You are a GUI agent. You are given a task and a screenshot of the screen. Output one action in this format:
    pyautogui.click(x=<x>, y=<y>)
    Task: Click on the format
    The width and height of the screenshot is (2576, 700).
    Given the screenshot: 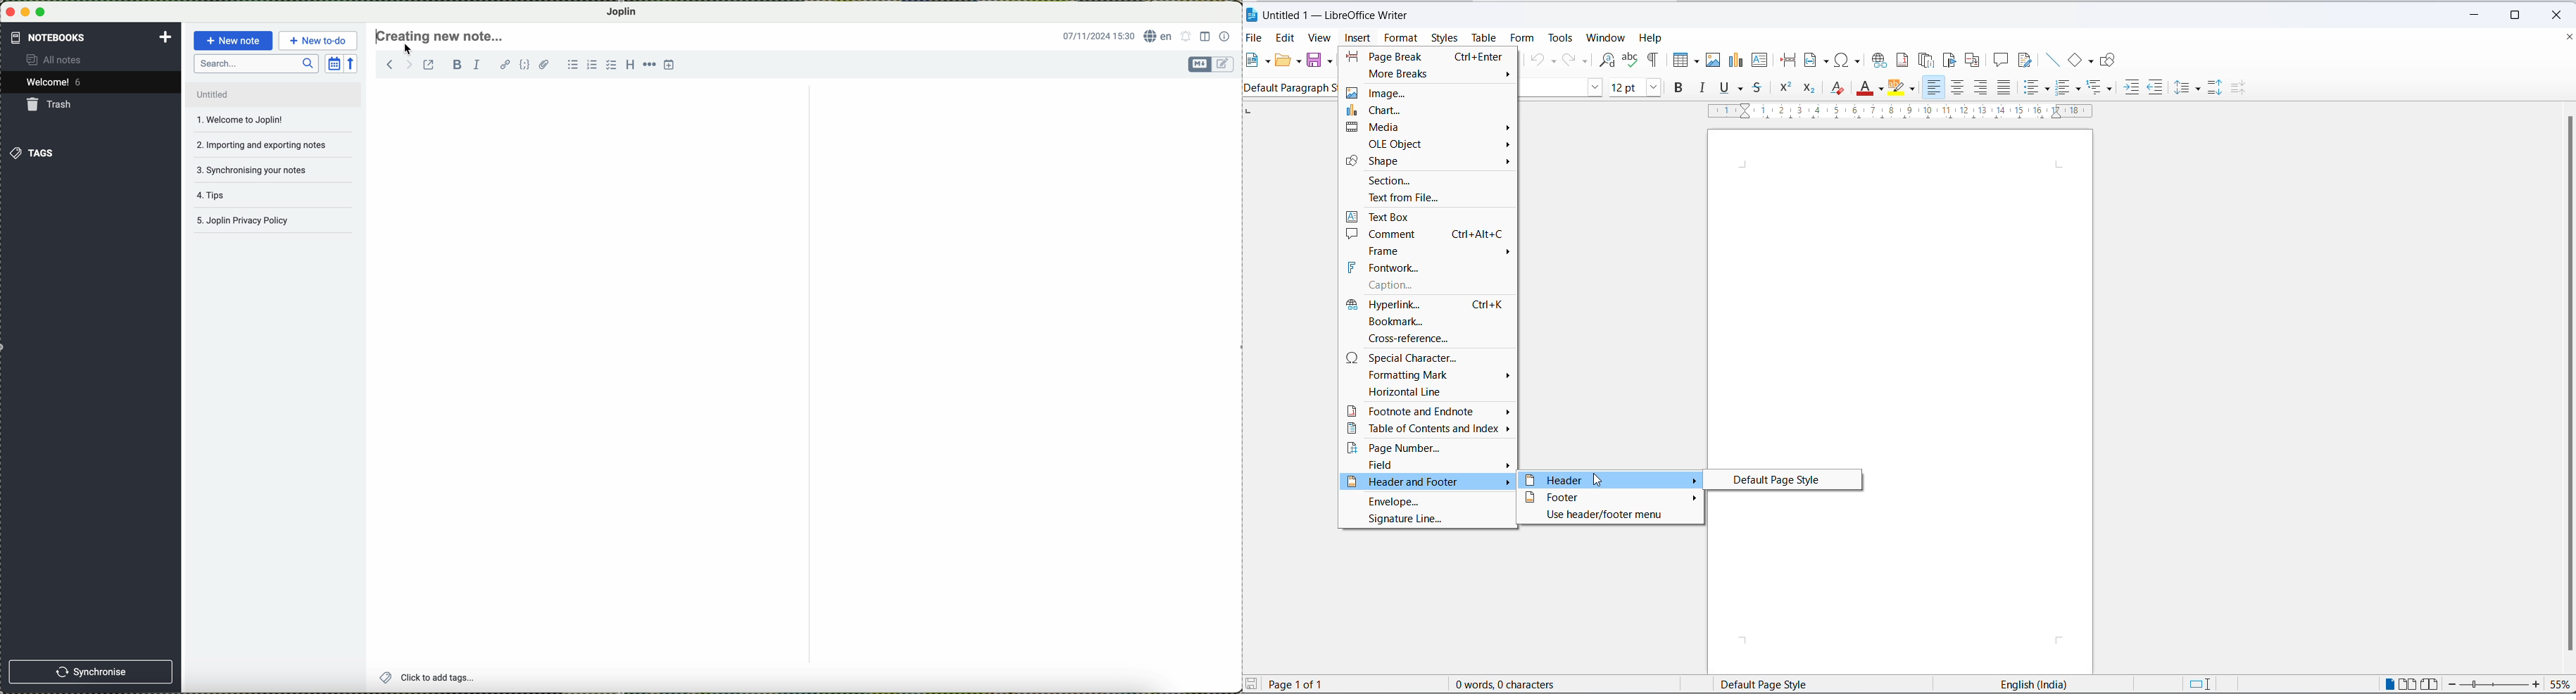 What is the action you would take?
    pyautogui.click(x=1399, y=38)
    